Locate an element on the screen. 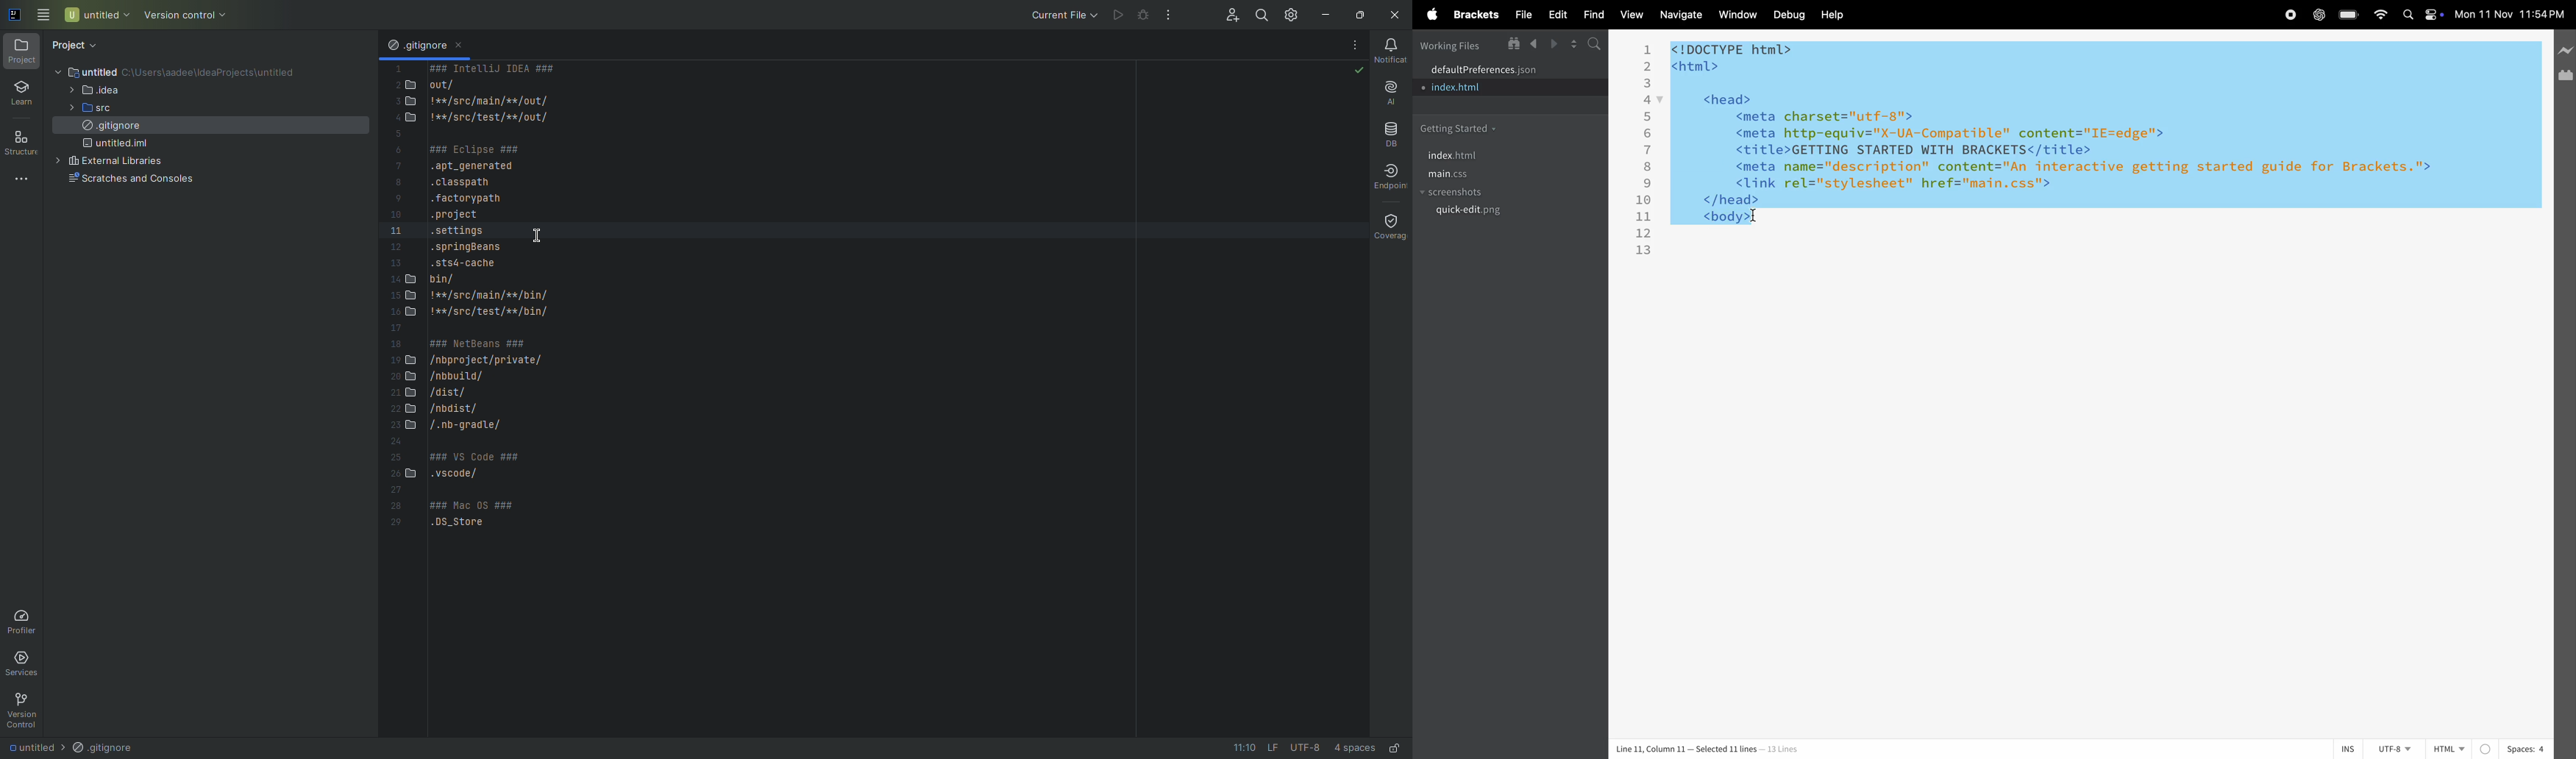 This screenshot has width=2576, height=784. Debug is located at coordinates (1142, 16).